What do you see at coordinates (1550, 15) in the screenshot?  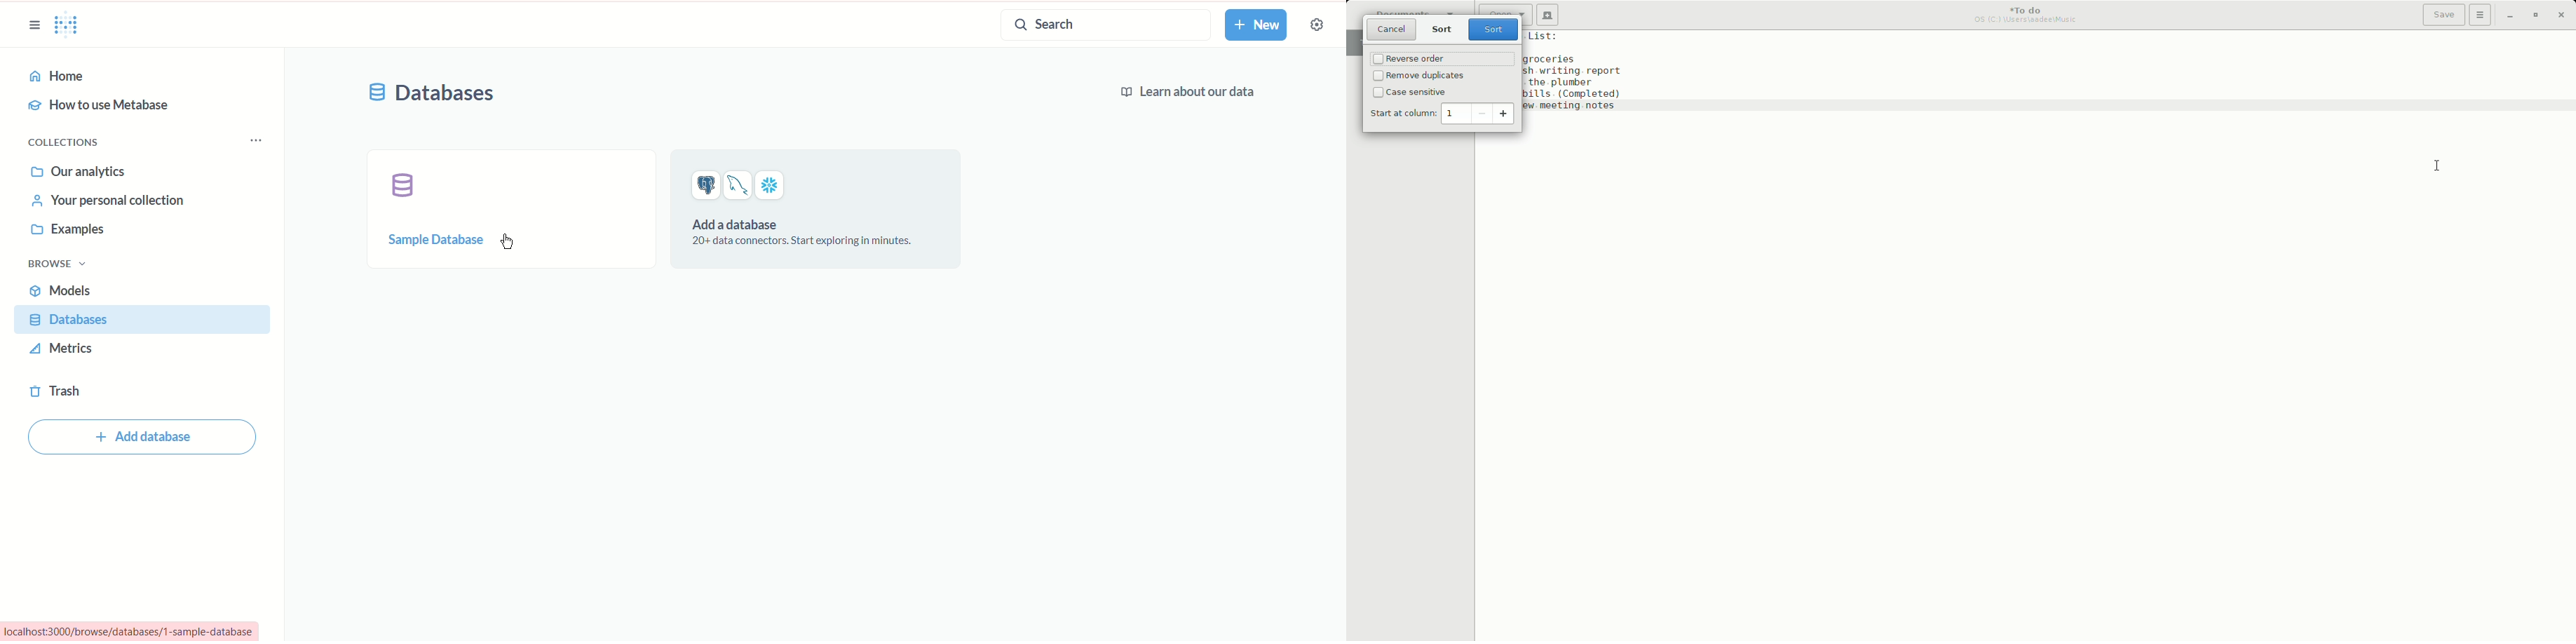 I see `New` at bounding box center [1550, 15].